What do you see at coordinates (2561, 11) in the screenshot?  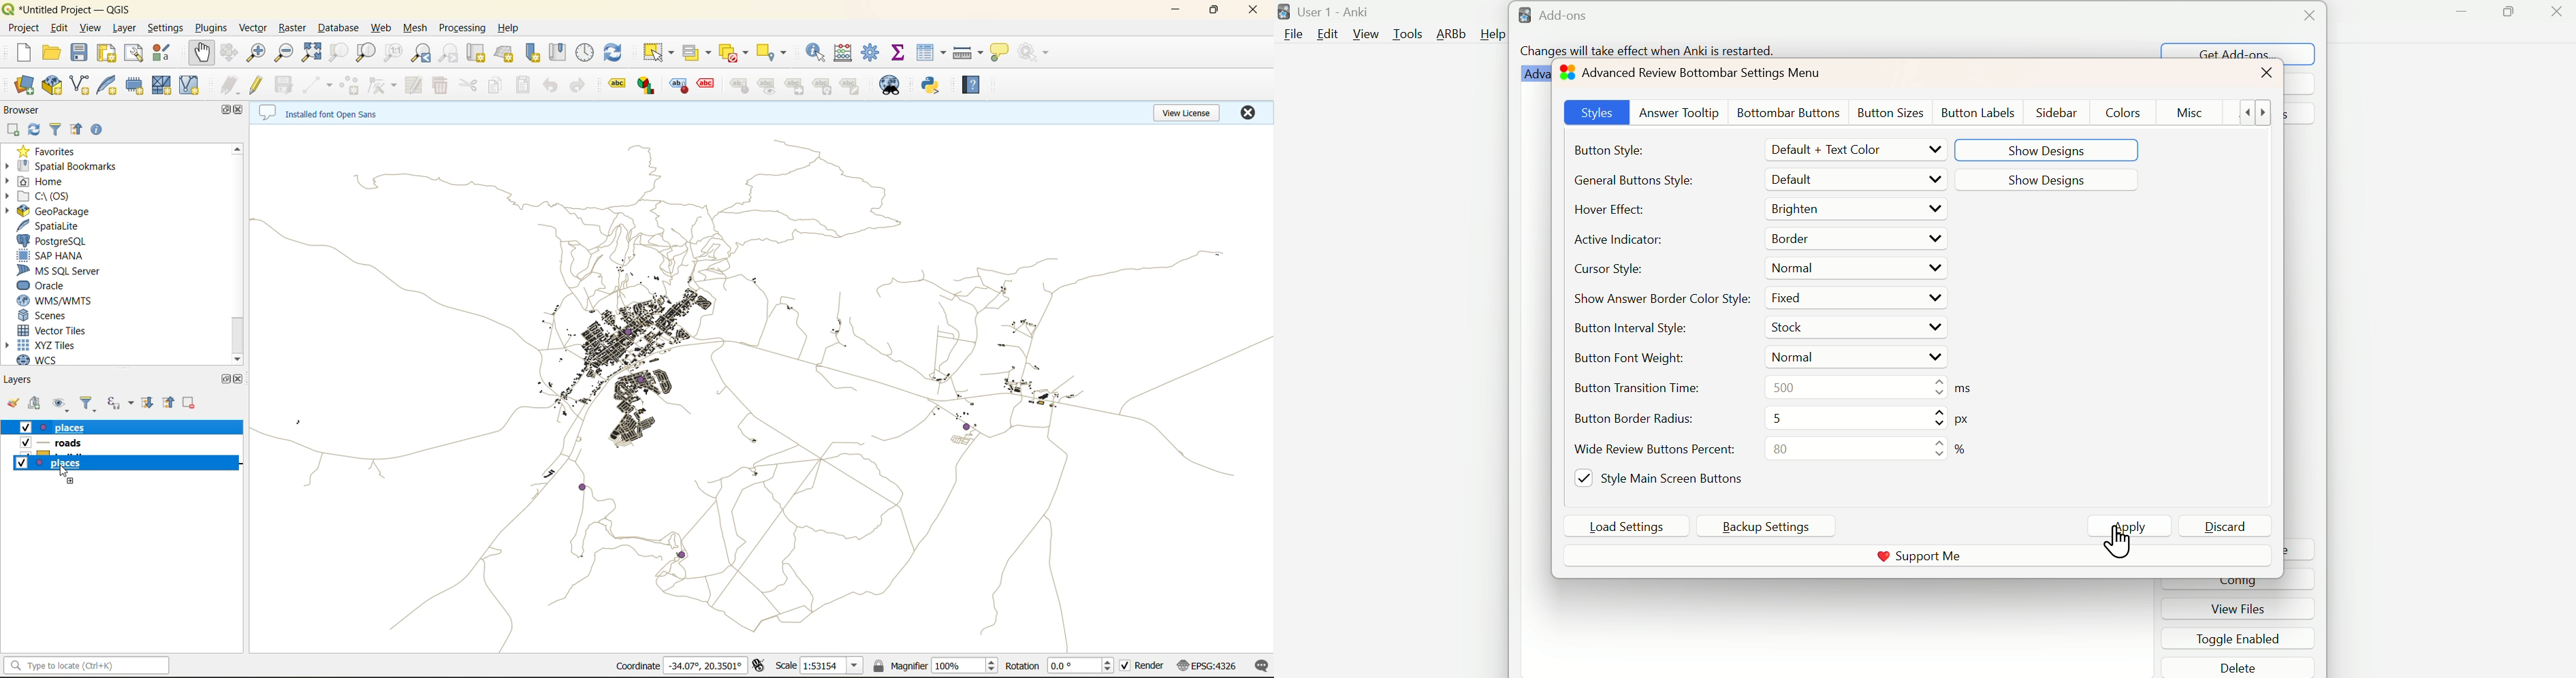 I see `Close` at bounding box center [2561, 11].